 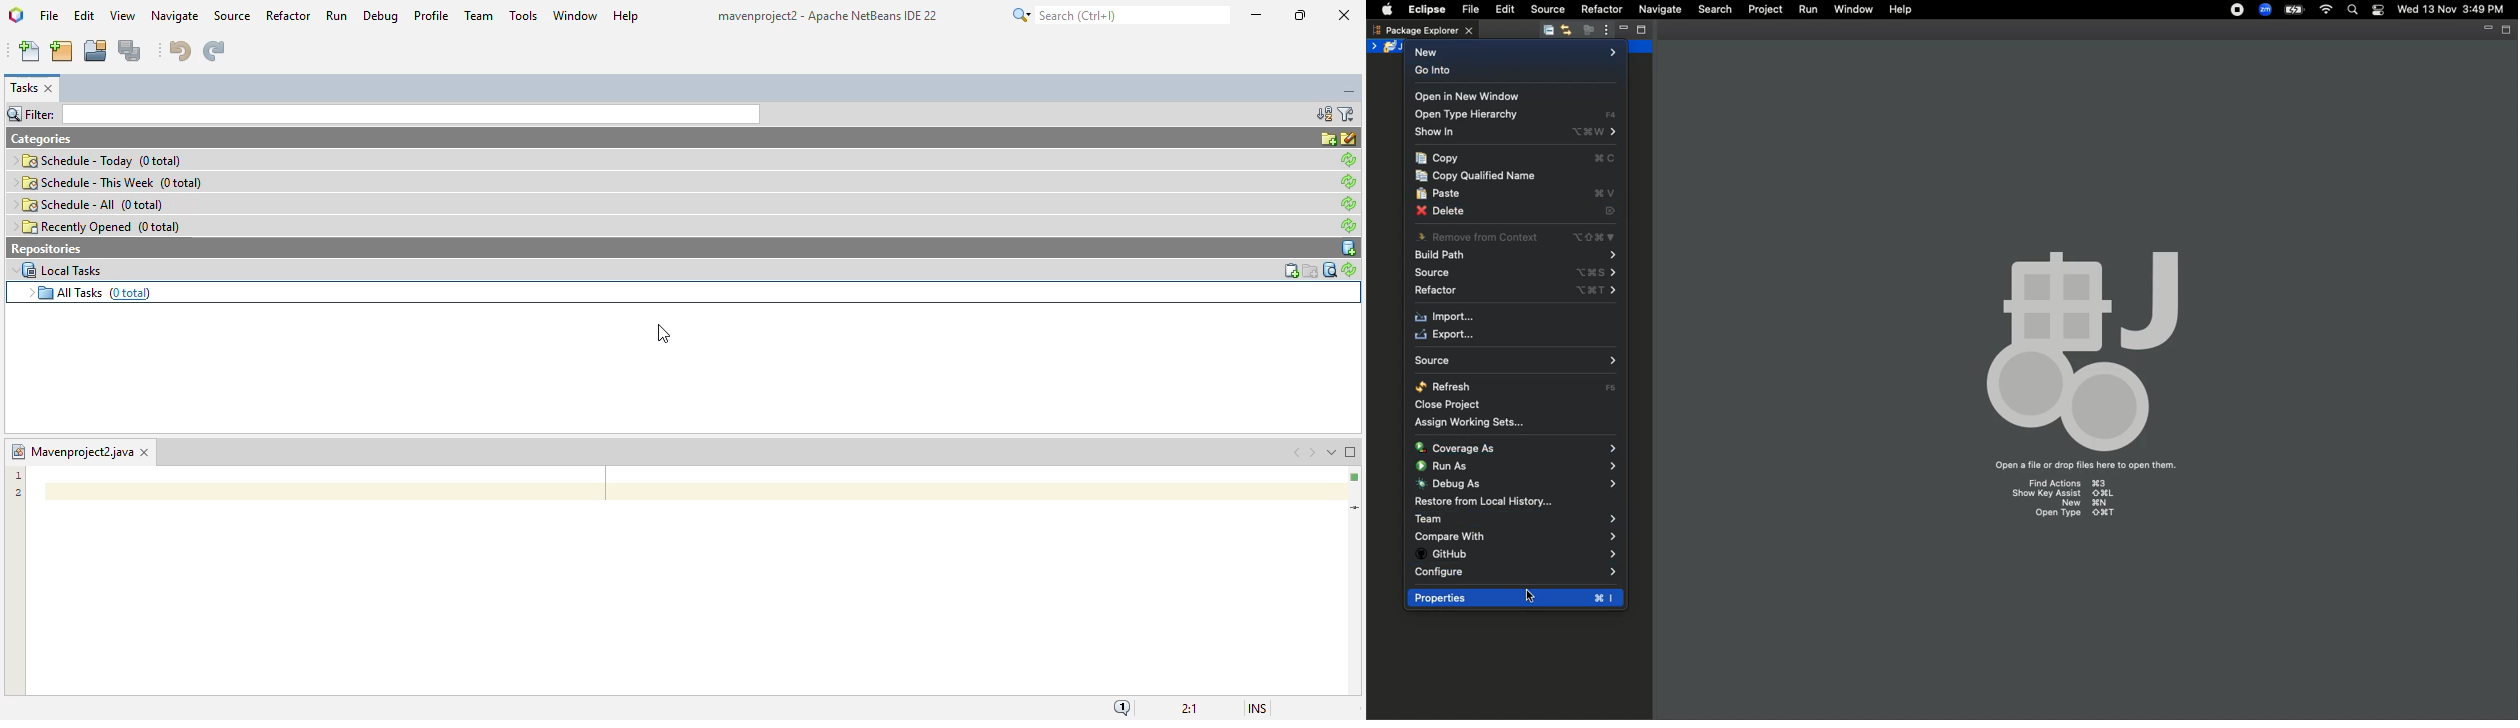 I want to click on logo, so click(x=16, y=15).